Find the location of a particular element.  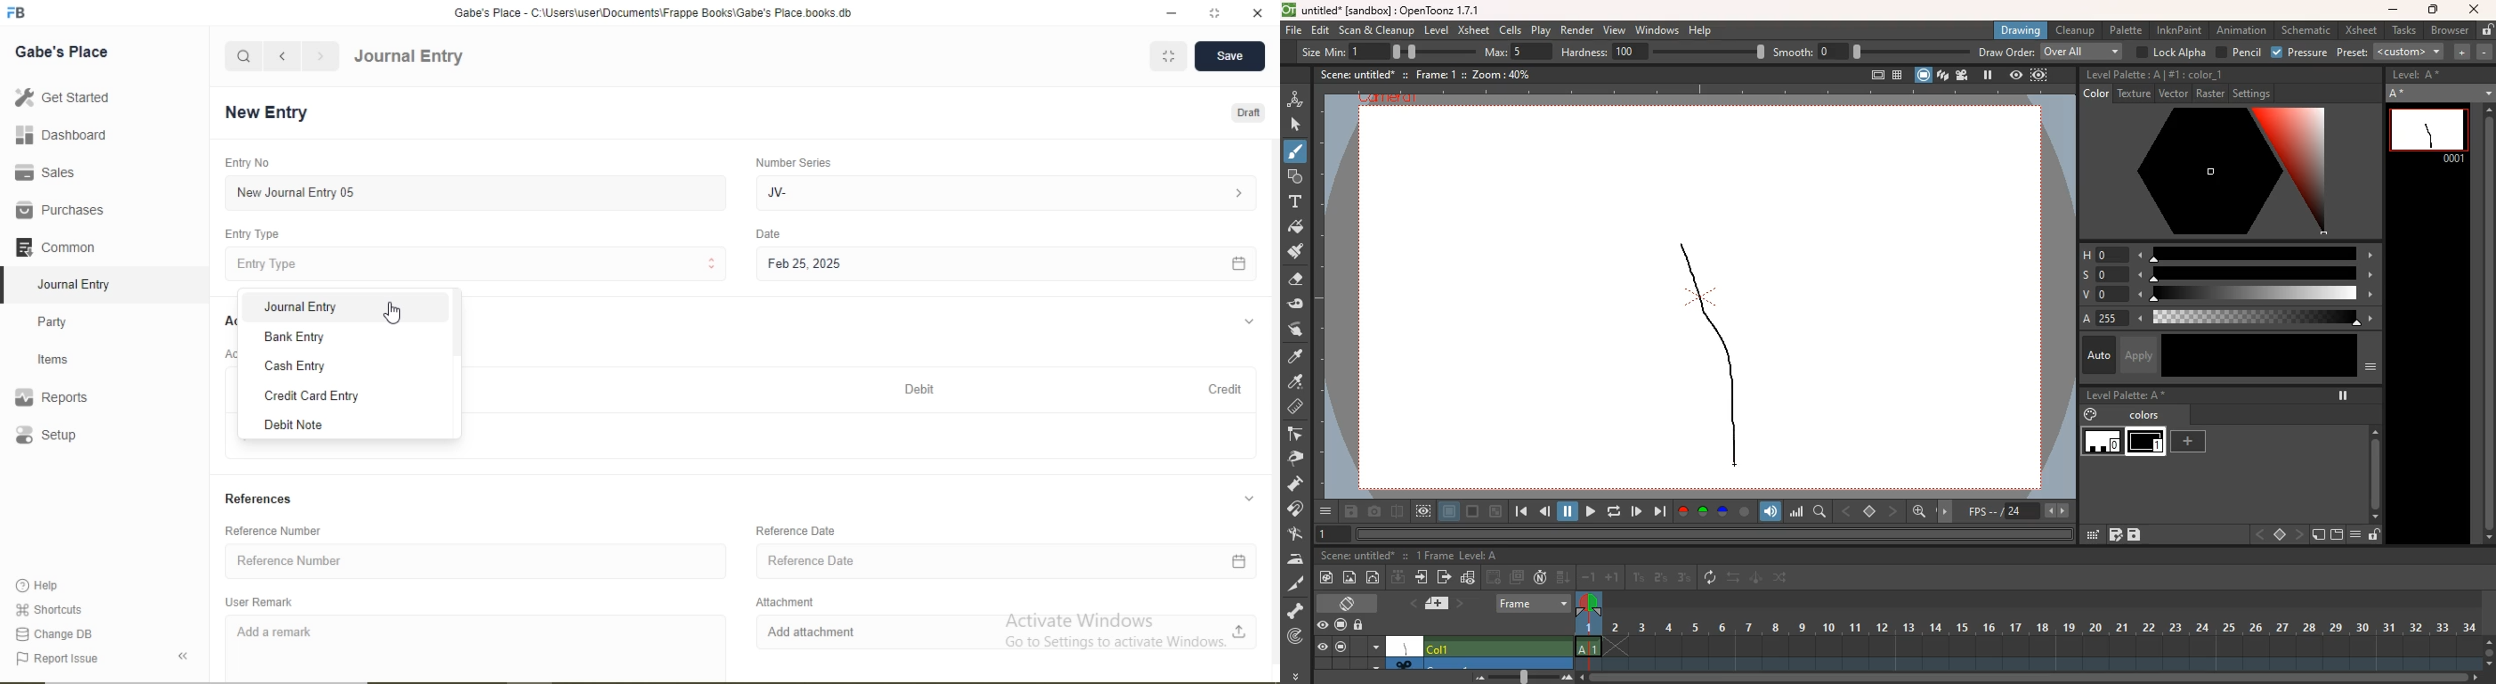

down arrow is located at coordinates (1374, 664).